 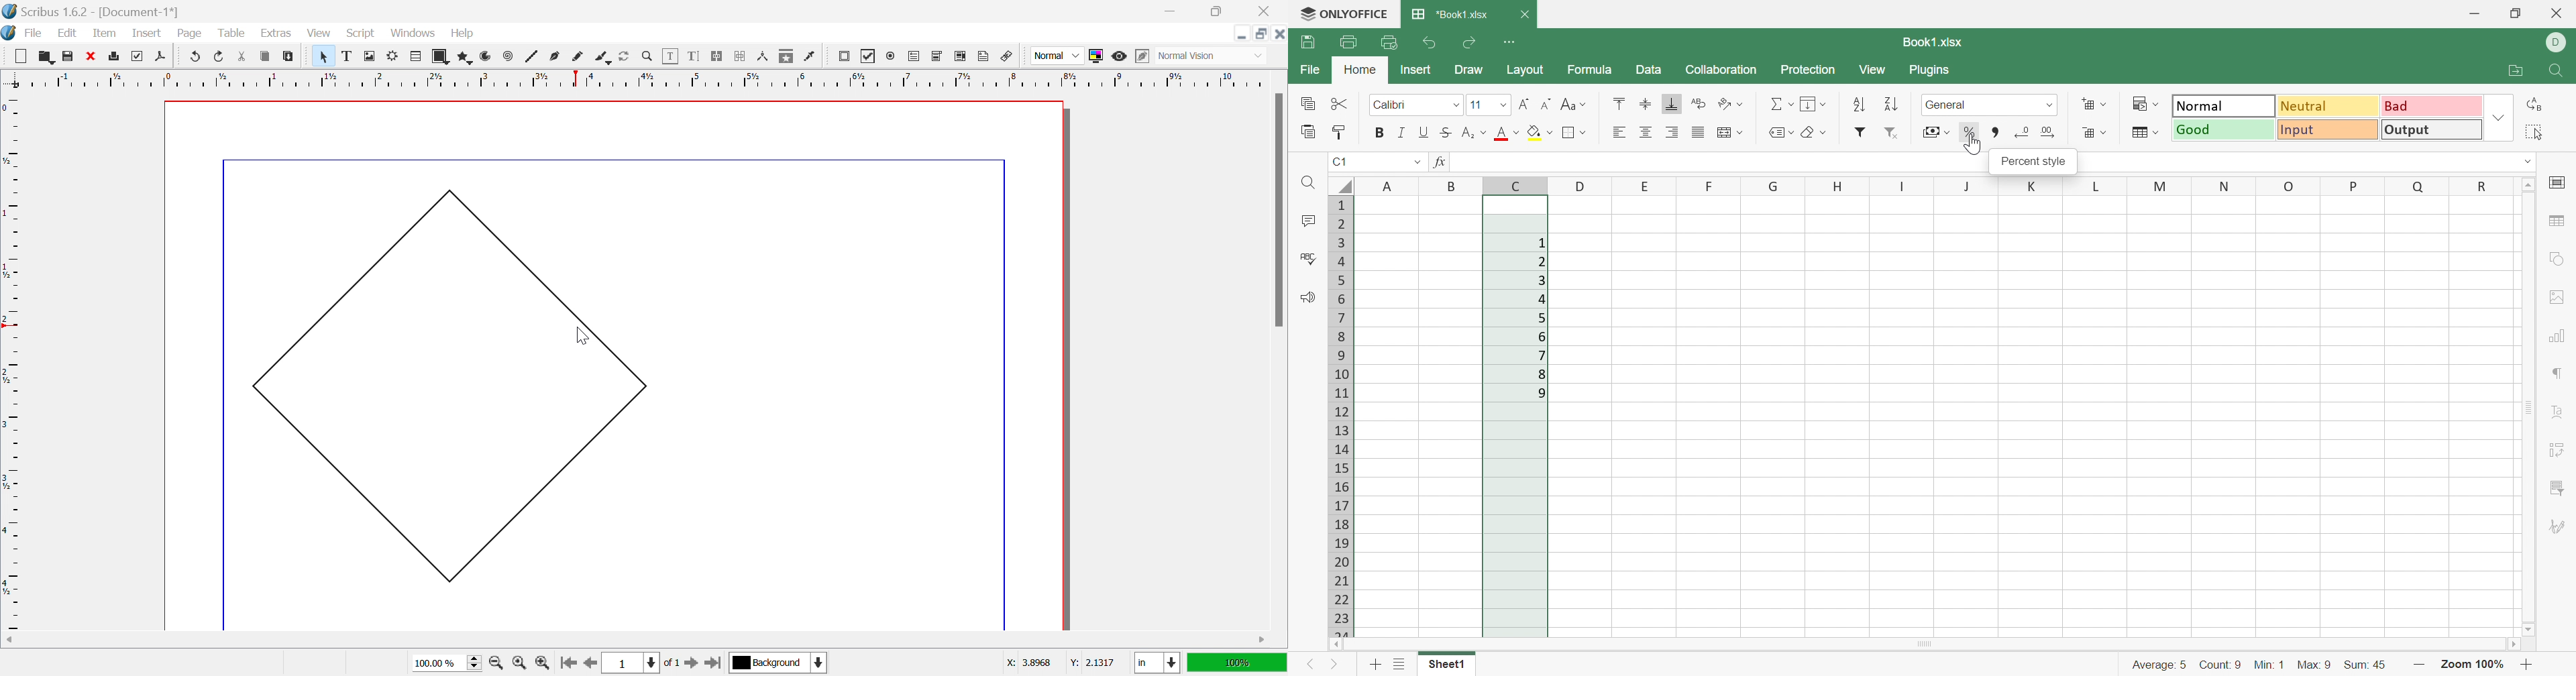 What do you see at coordinates (1335, 645) in the screenshot?
I see `Scroll Left` at bounding box center [1335, 645].